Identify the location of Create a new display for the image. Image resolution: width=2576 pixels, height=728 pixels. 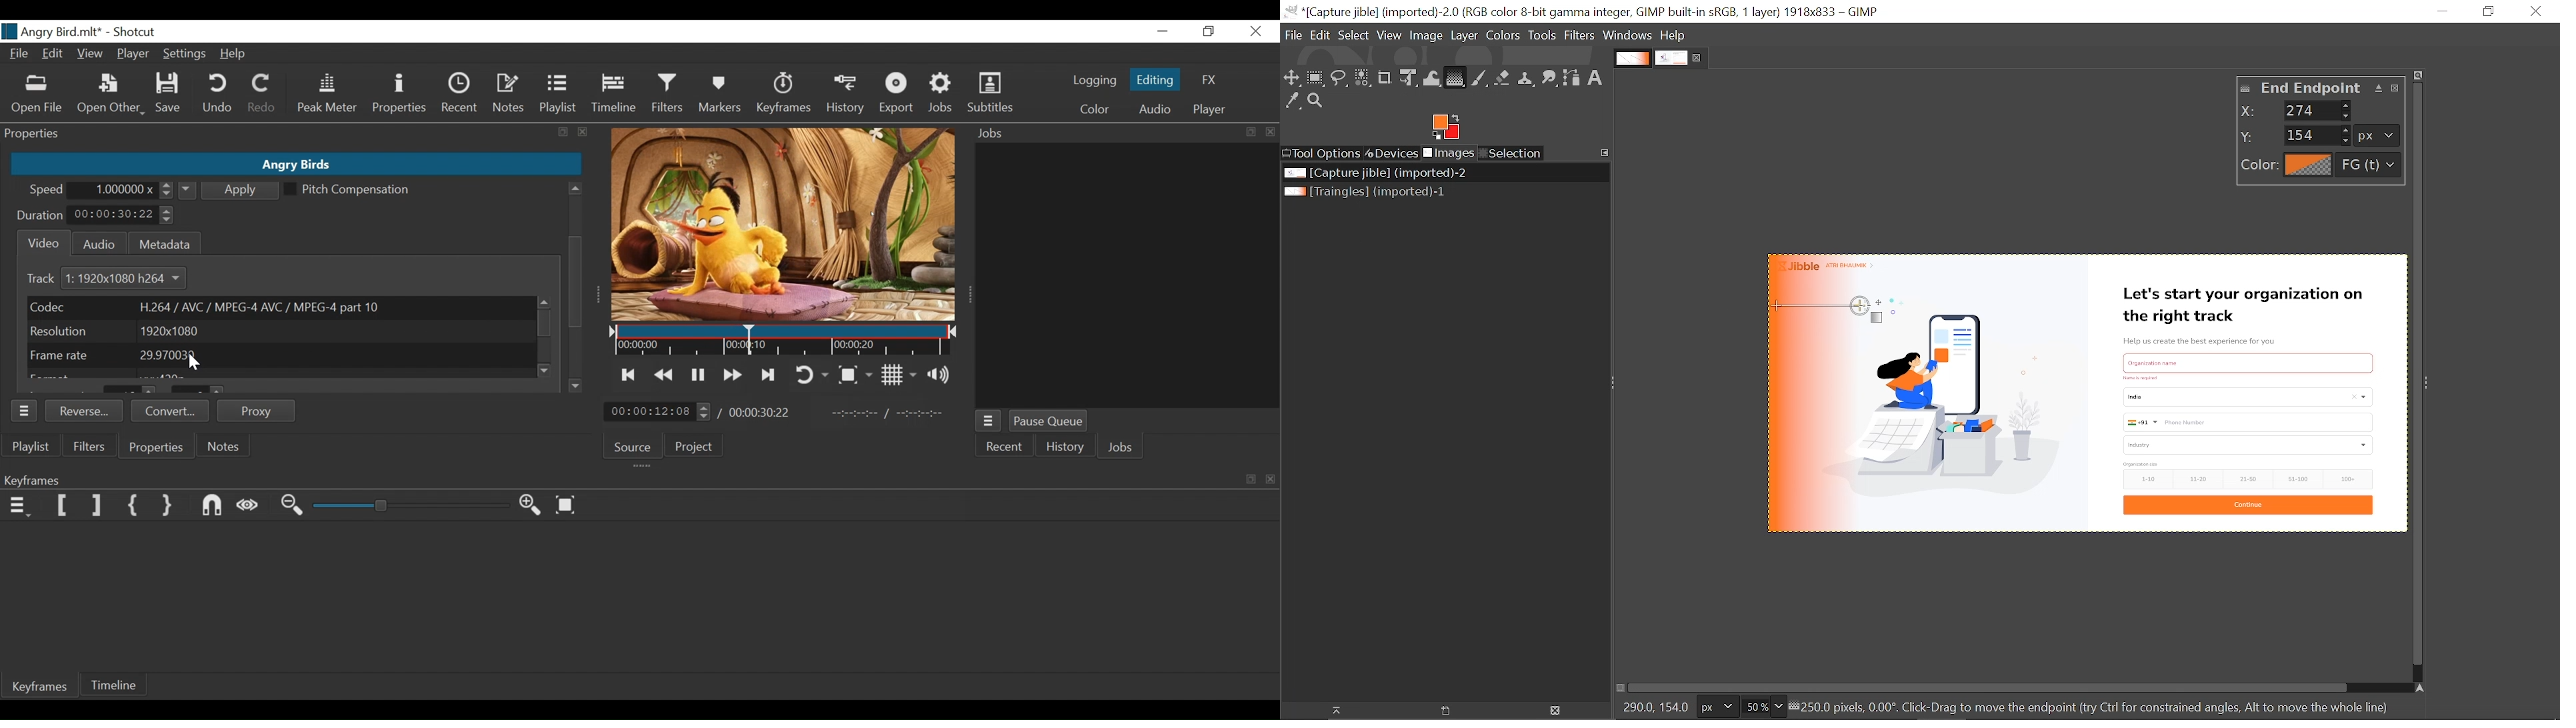
(1439, 711).